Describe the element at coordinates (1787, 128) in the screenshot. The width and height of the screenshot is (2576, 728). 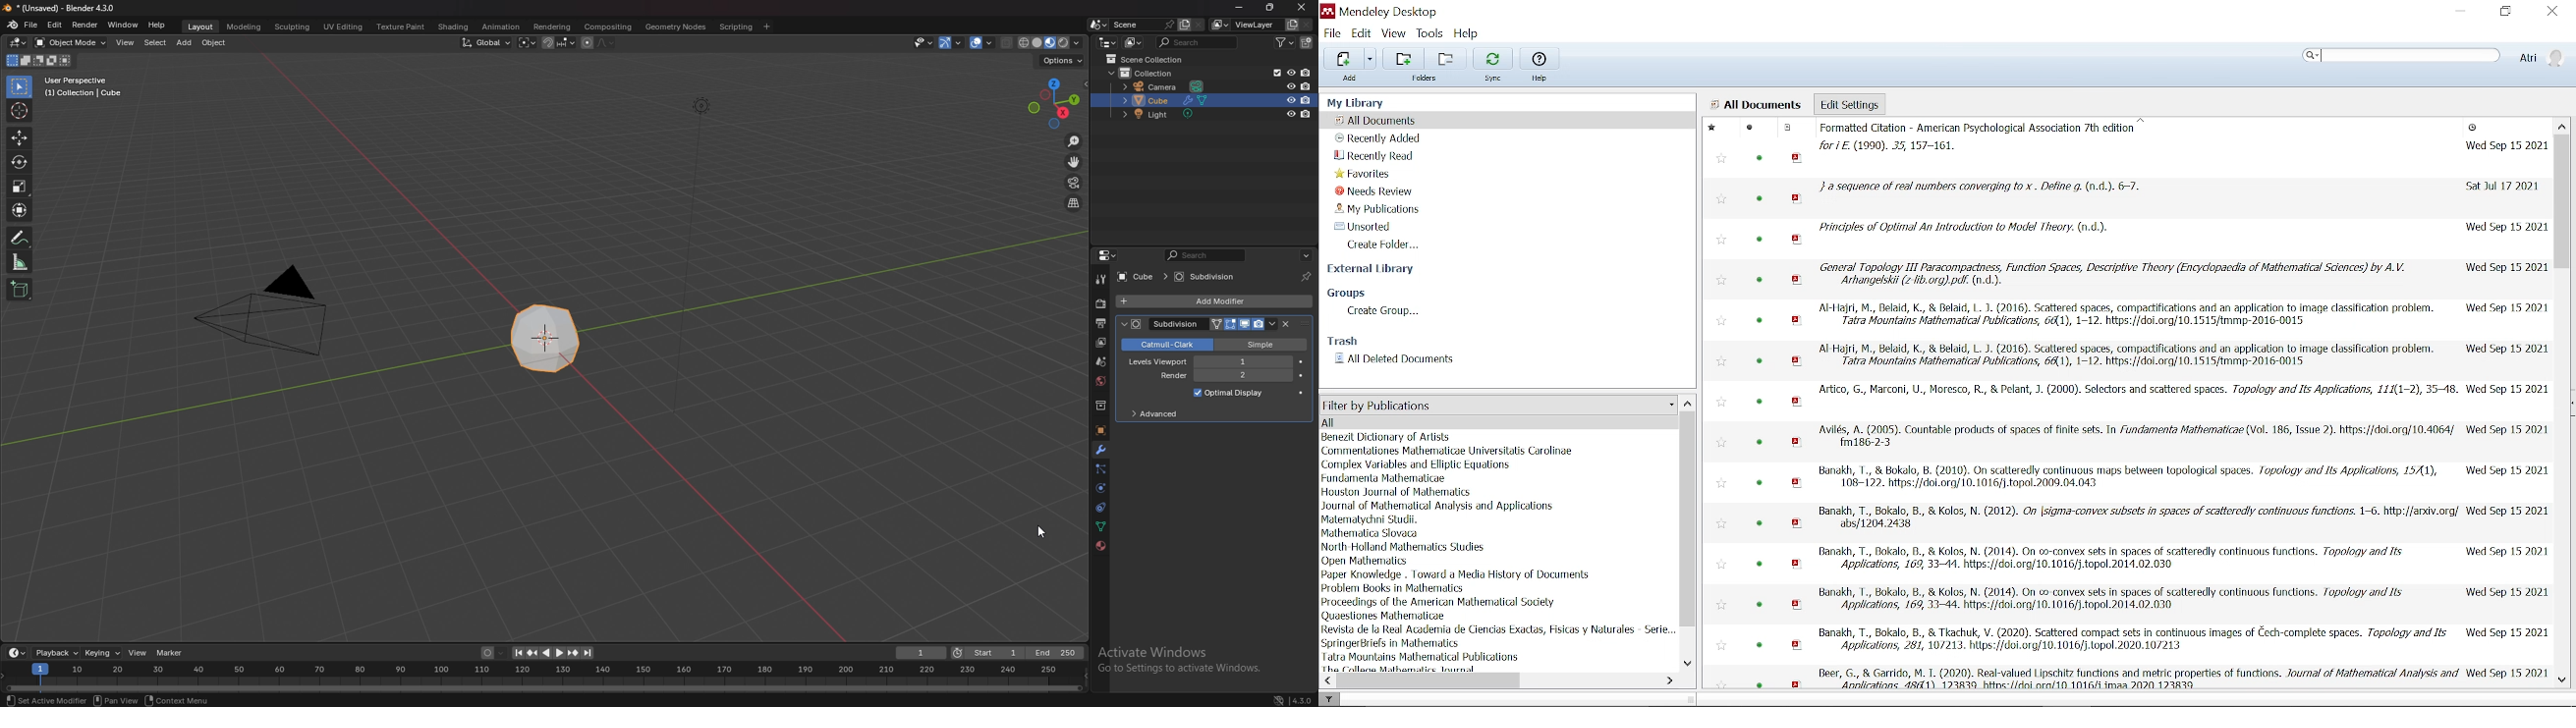
I see `document` at that location.